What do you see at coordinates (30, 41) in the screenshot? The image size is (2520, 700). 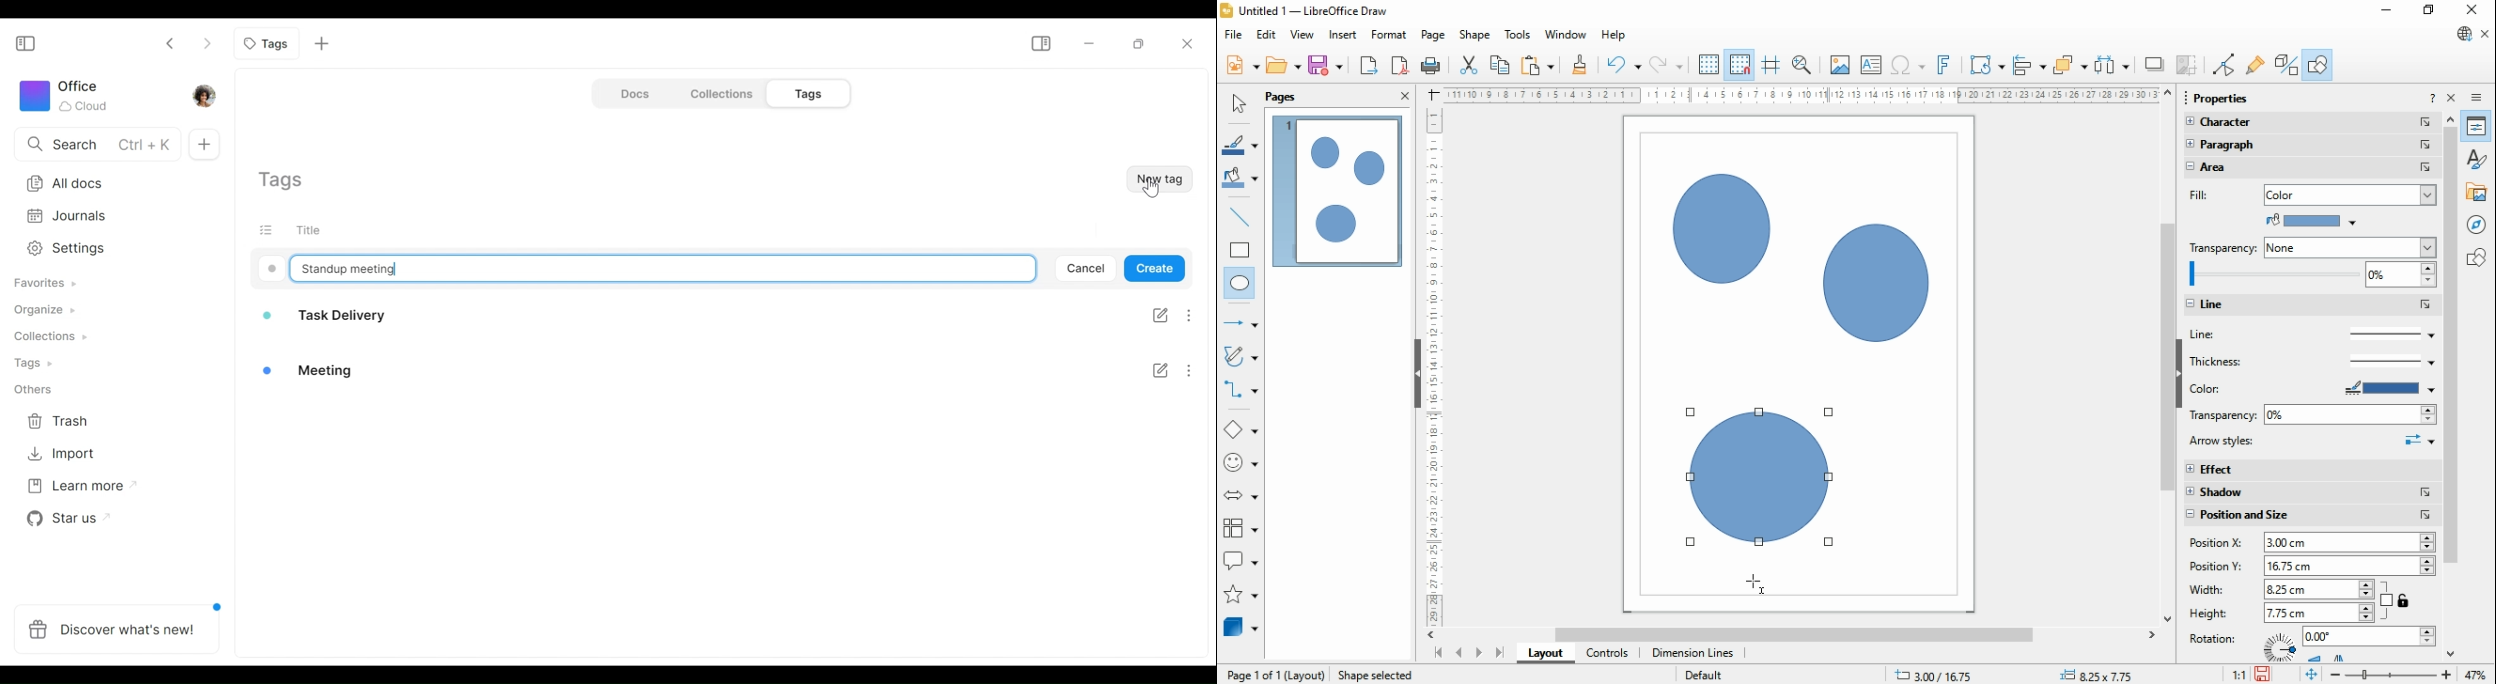 I see `Show/Hide Sidebar` at bounding box center [30, 41].